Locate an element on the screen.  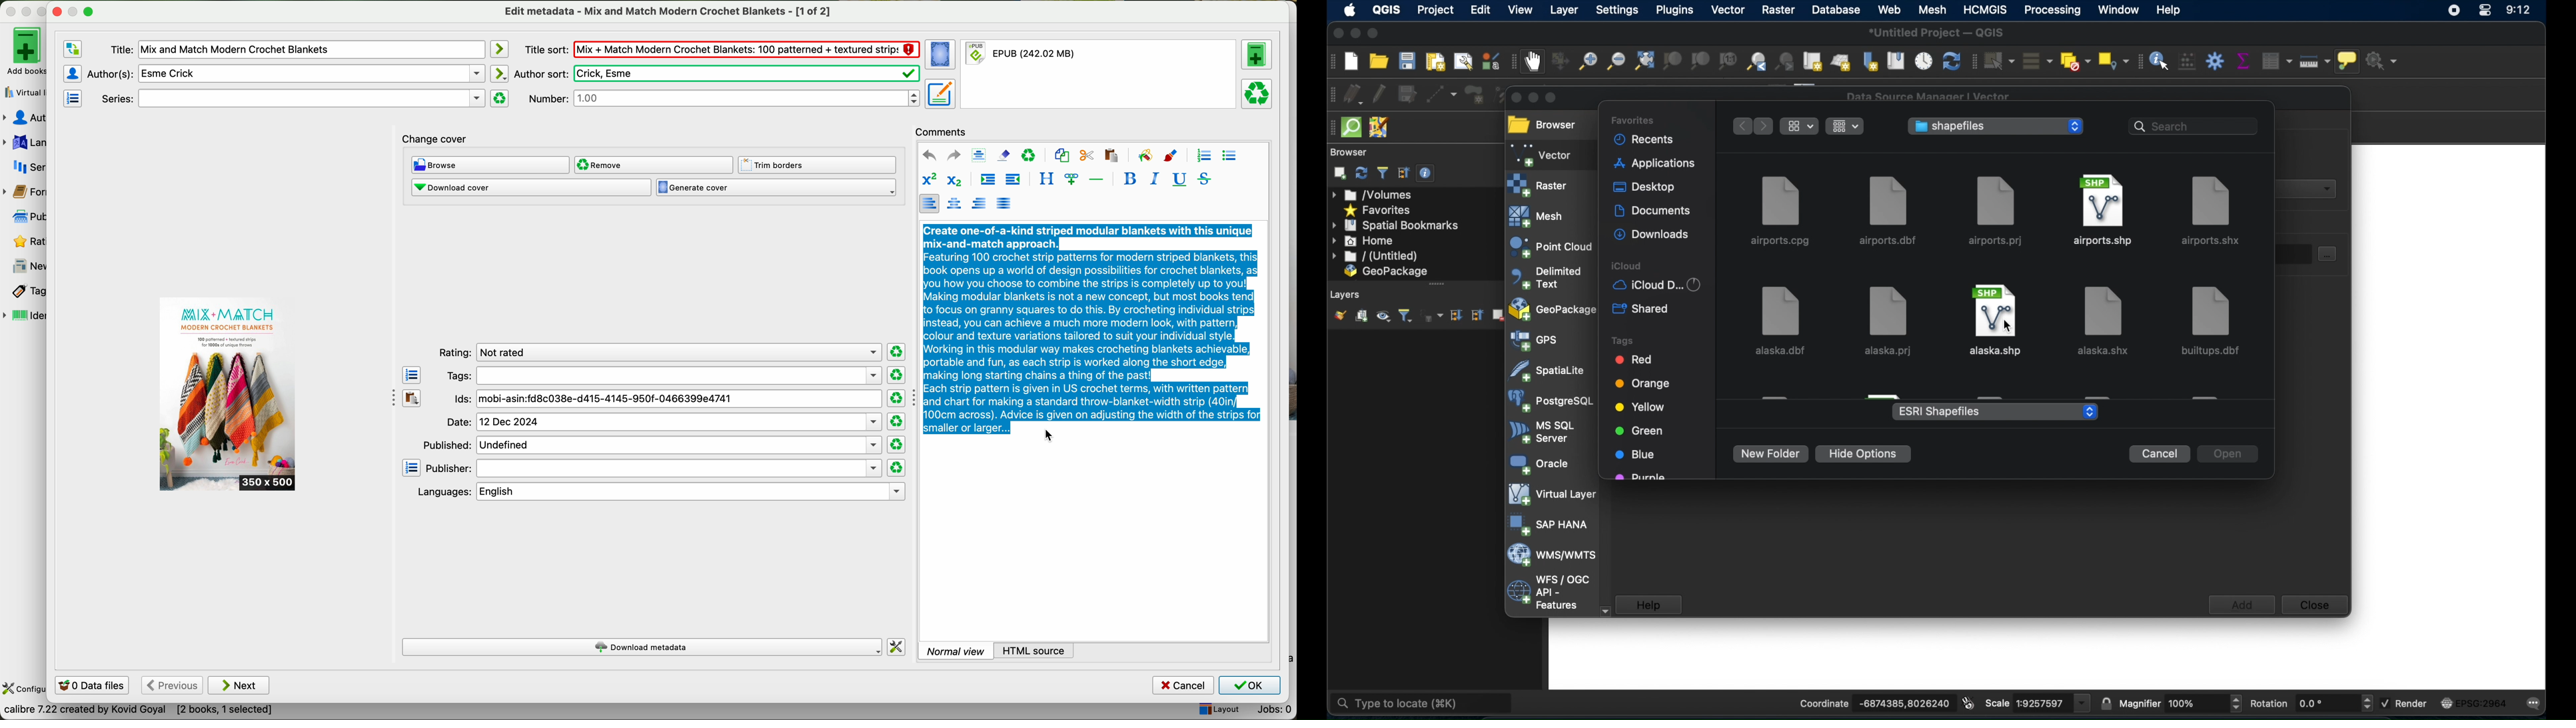
mesh is located at coordinates (1538, 216).